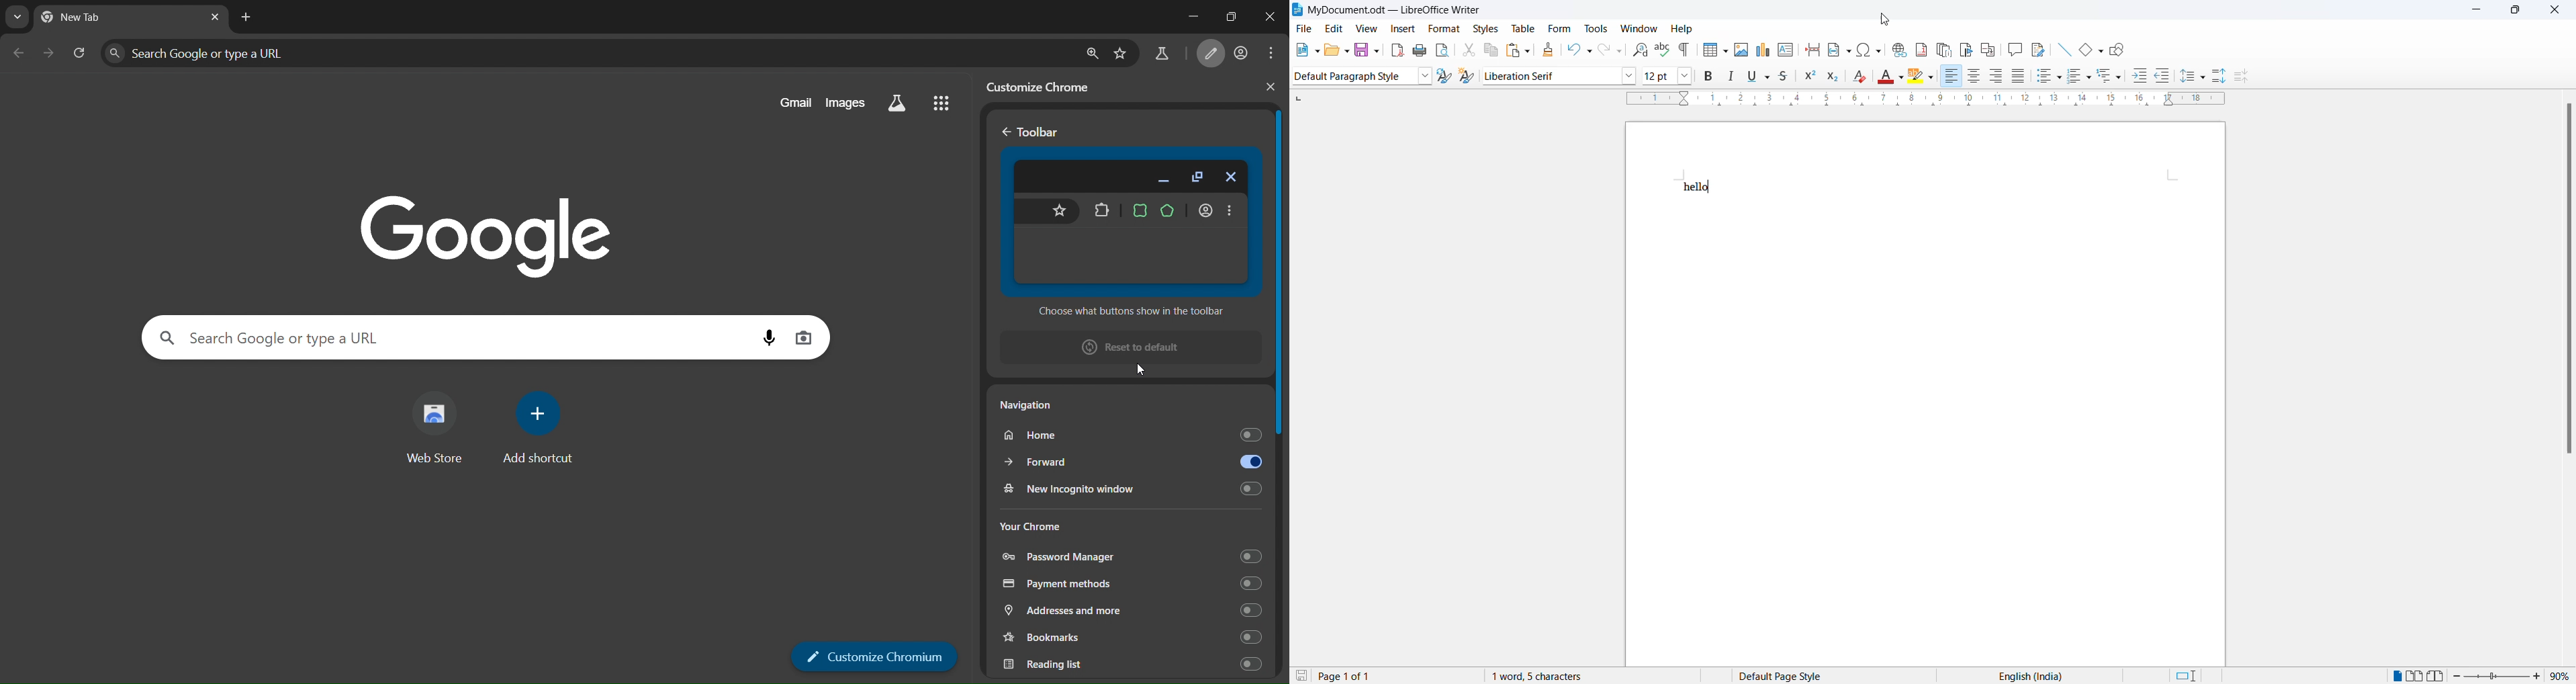 This screenshot has width=2576, height=700. What do you see at coordinates (1730, 78) in the screenshot?
I see `Italic` at bounding box center [1730, 78].